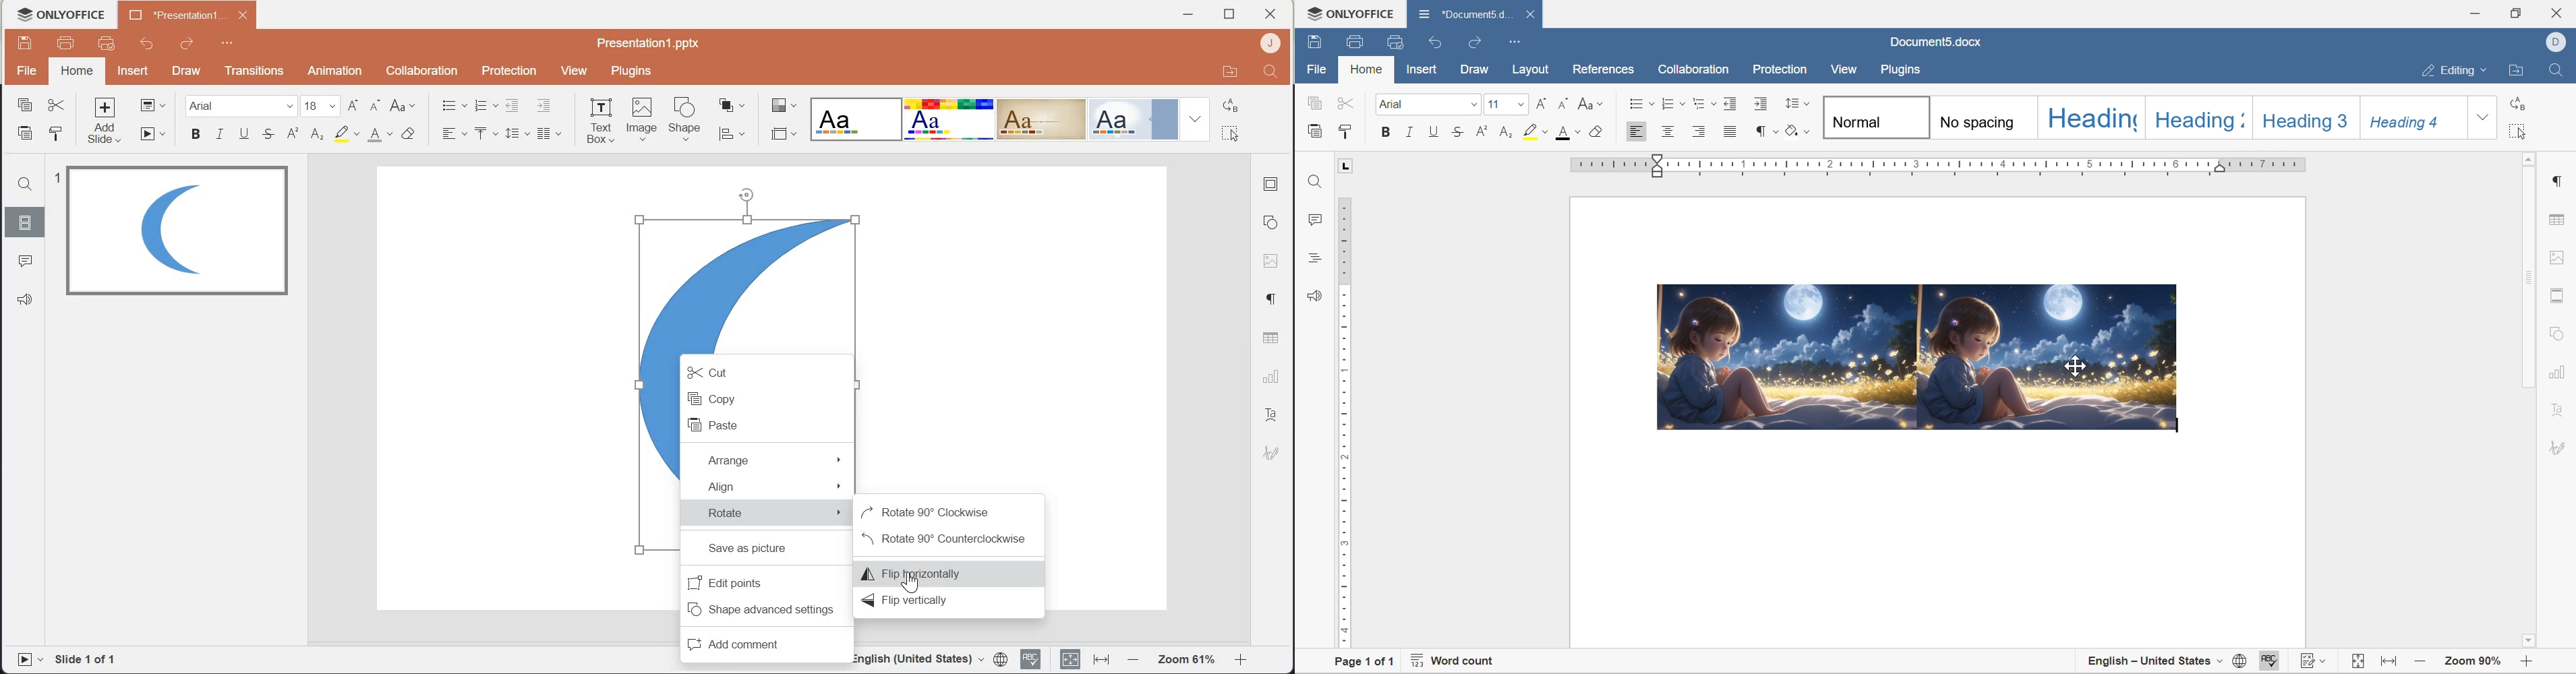 The width and height of the screenshot is (2576, 700). What do you see at coordinates (783, 135) in the screenshot?
I see `Select slide size` at bounding box center [783, 135].